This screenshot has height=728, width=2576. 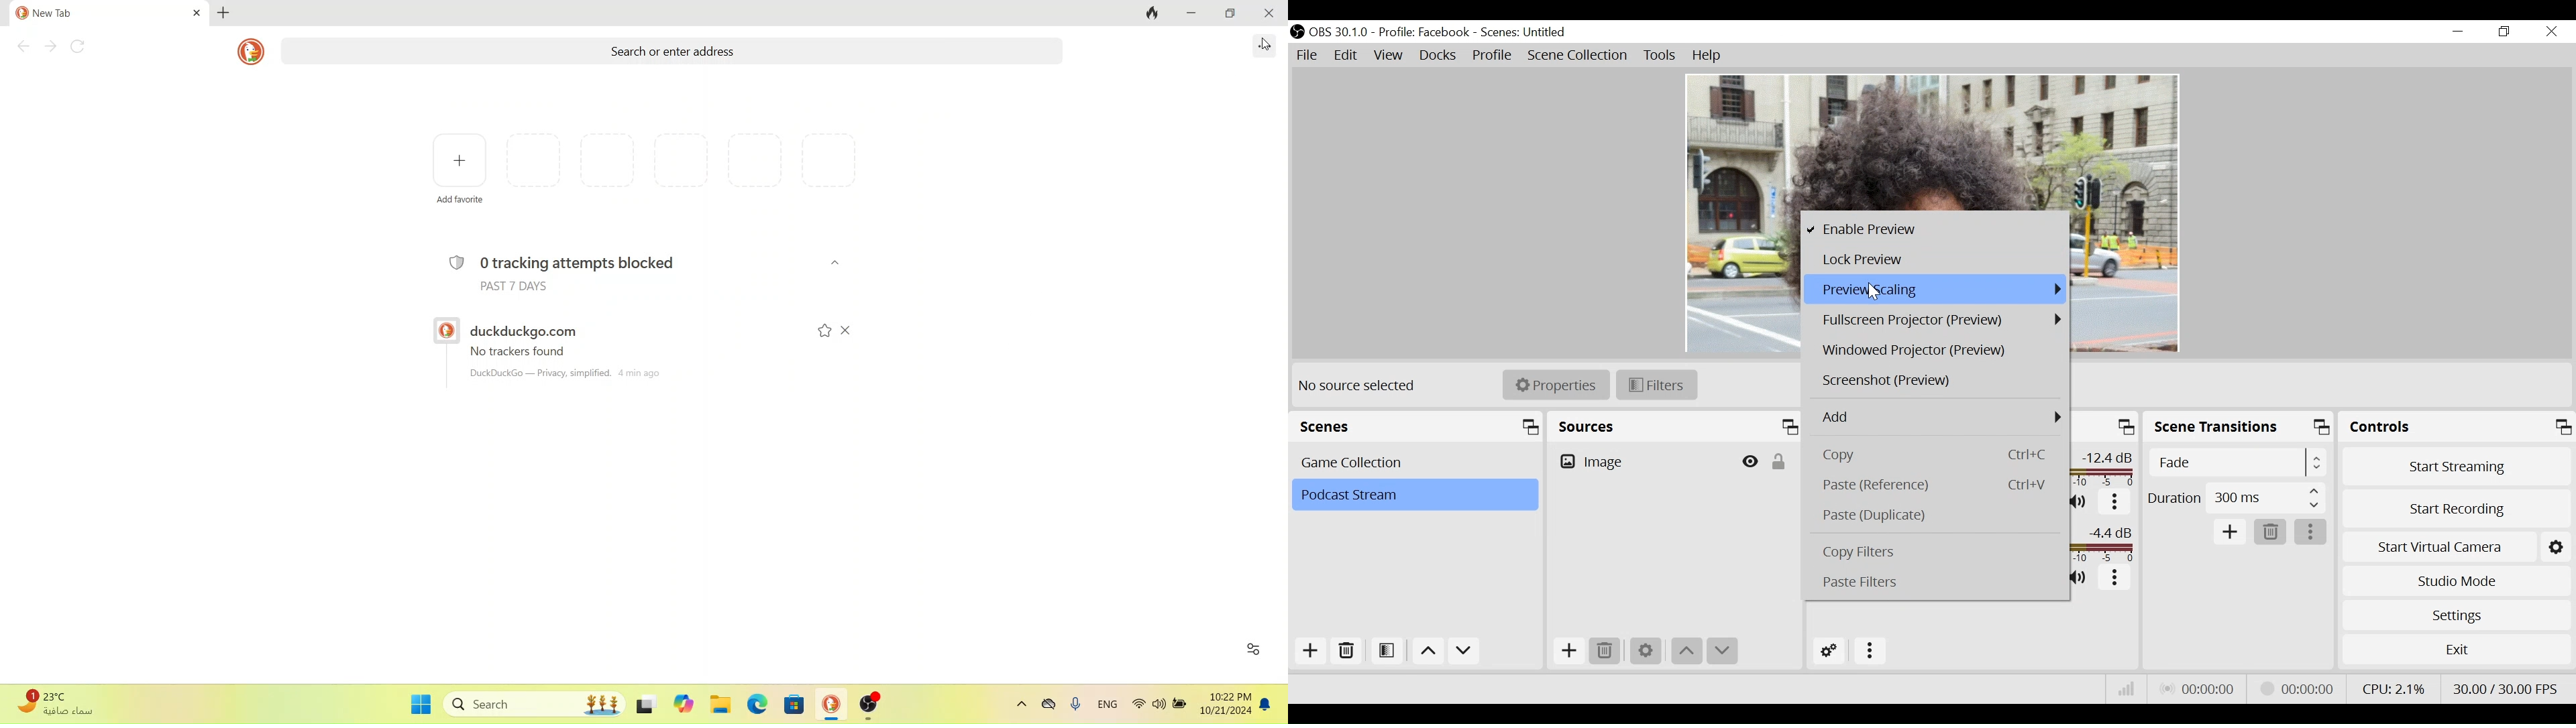 I want to click on Move up, so click(x=1428, y=653).